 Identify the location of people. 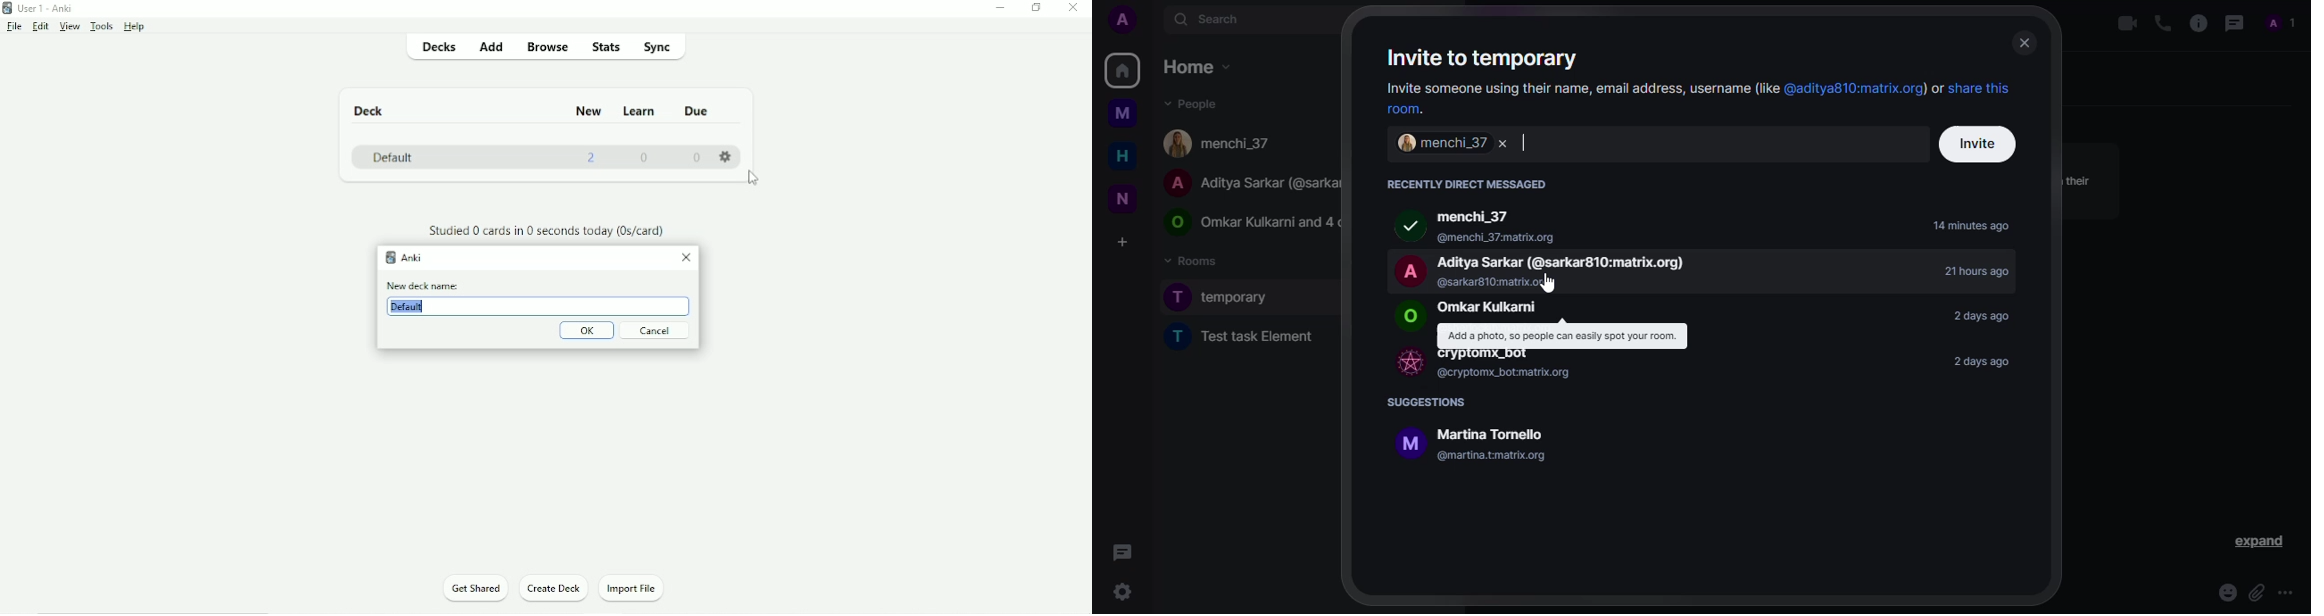
(1190, 103).